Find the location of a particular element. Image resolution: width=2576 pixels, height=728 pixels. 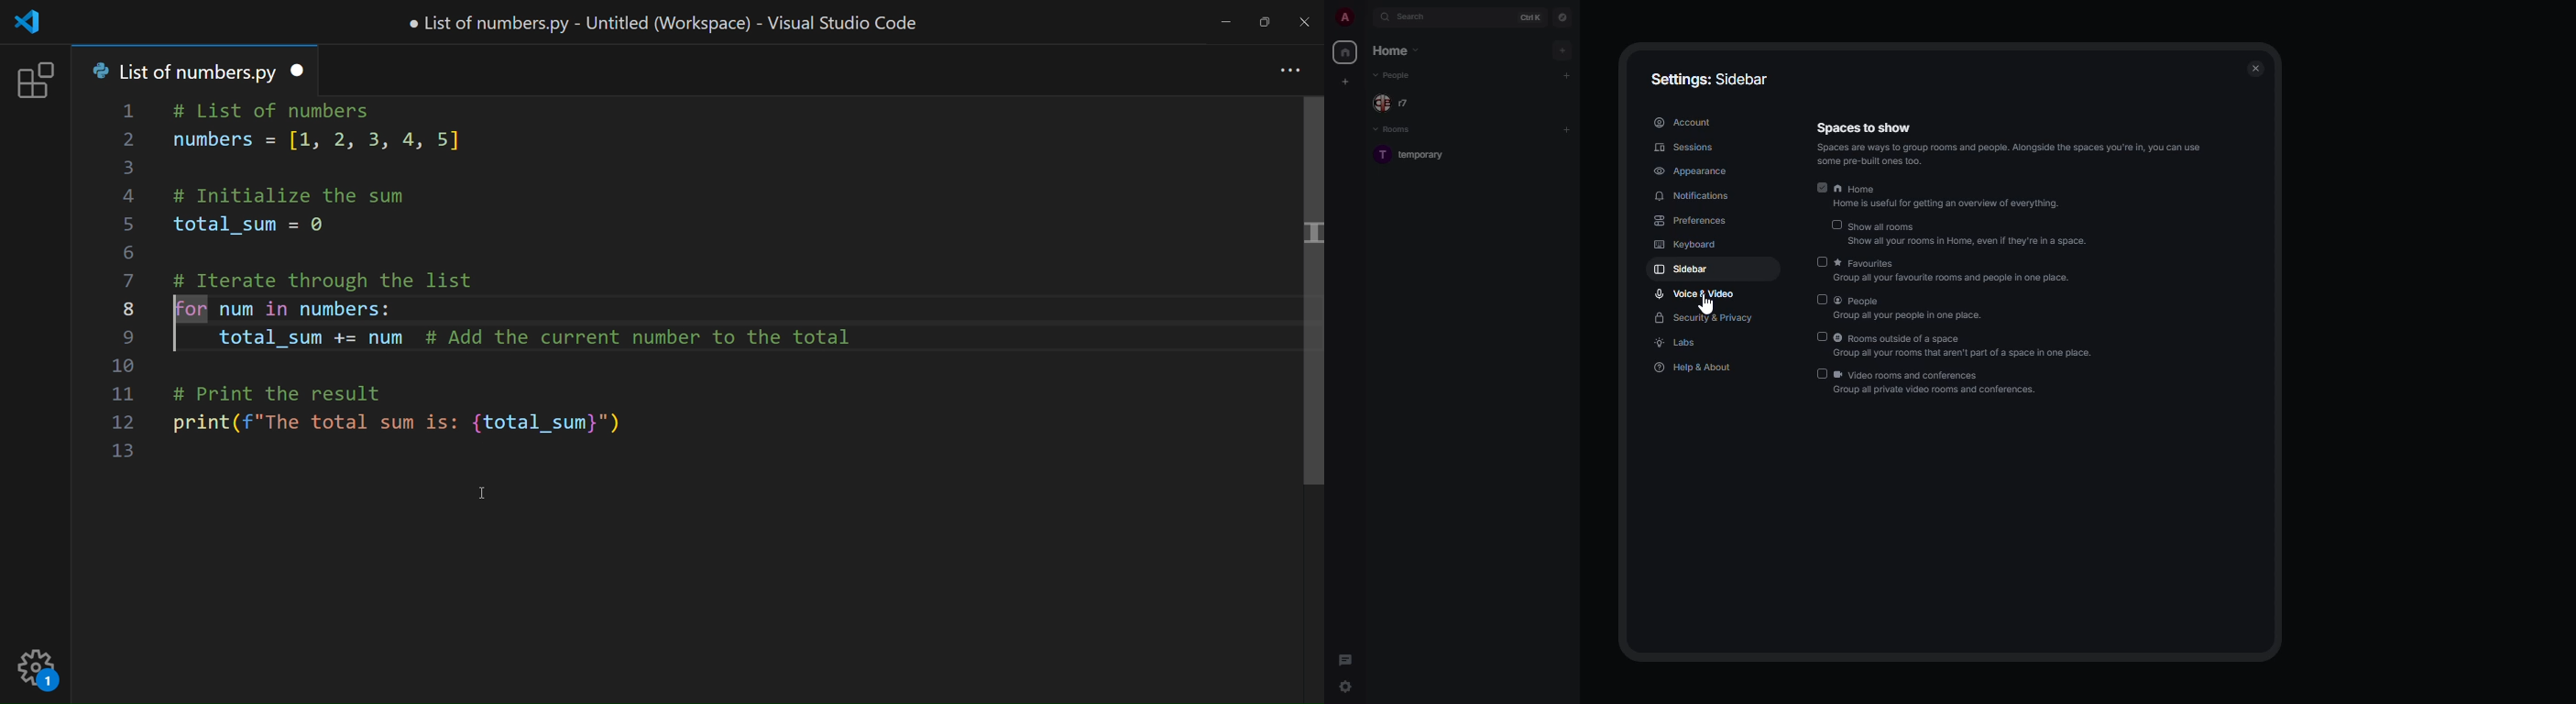

notifications is located at coordinates (1693, 196).